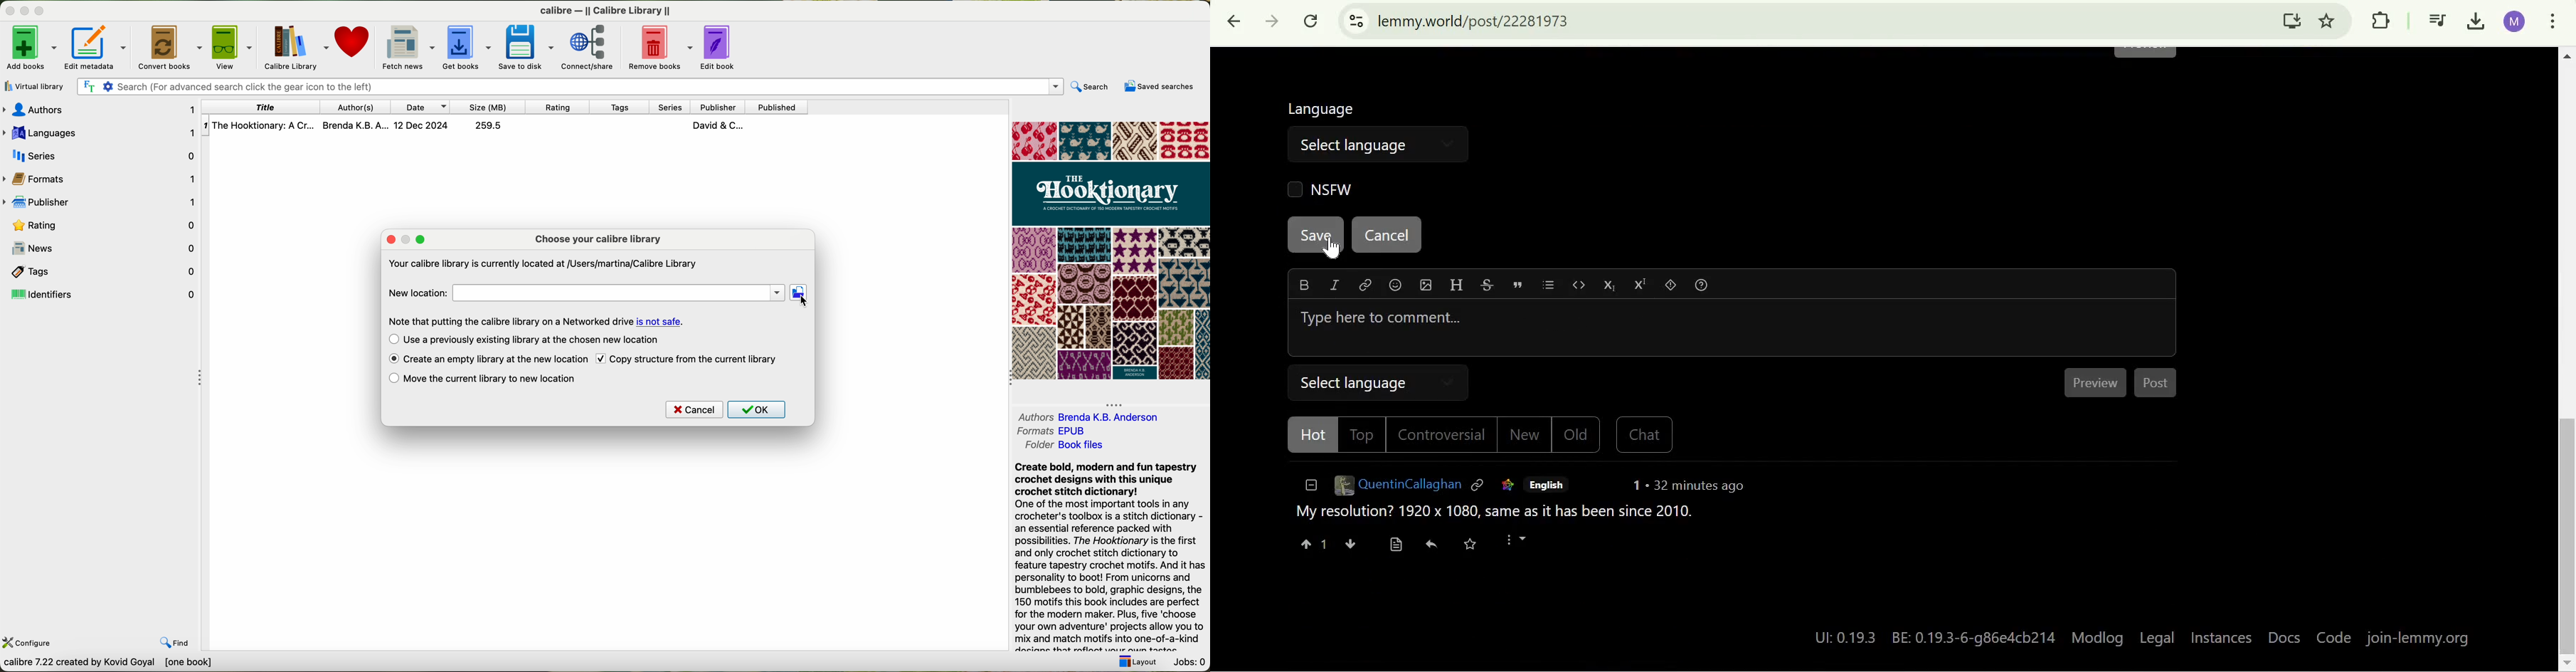 Image resolution: width=2576 pixels, height=672 pixels. Describe the element at coordinates (589, 48) in the screenshot. I see `connect/share` at that location.